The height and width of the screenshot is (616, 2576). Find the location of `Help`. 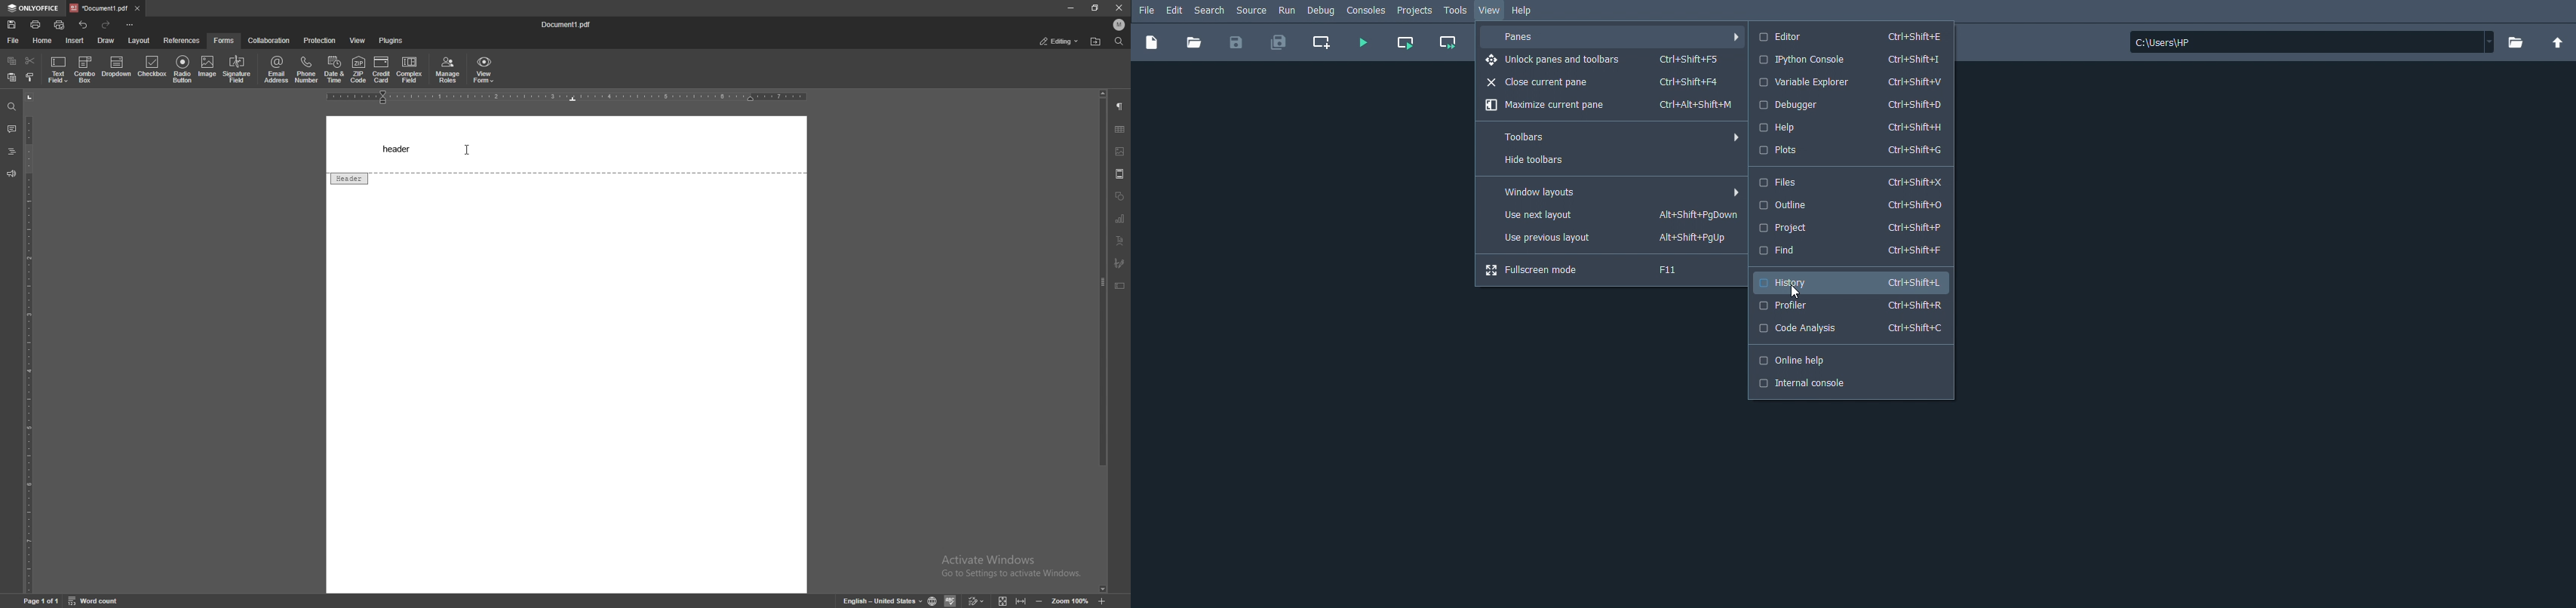

Help is located at coordinates (1856, 127).